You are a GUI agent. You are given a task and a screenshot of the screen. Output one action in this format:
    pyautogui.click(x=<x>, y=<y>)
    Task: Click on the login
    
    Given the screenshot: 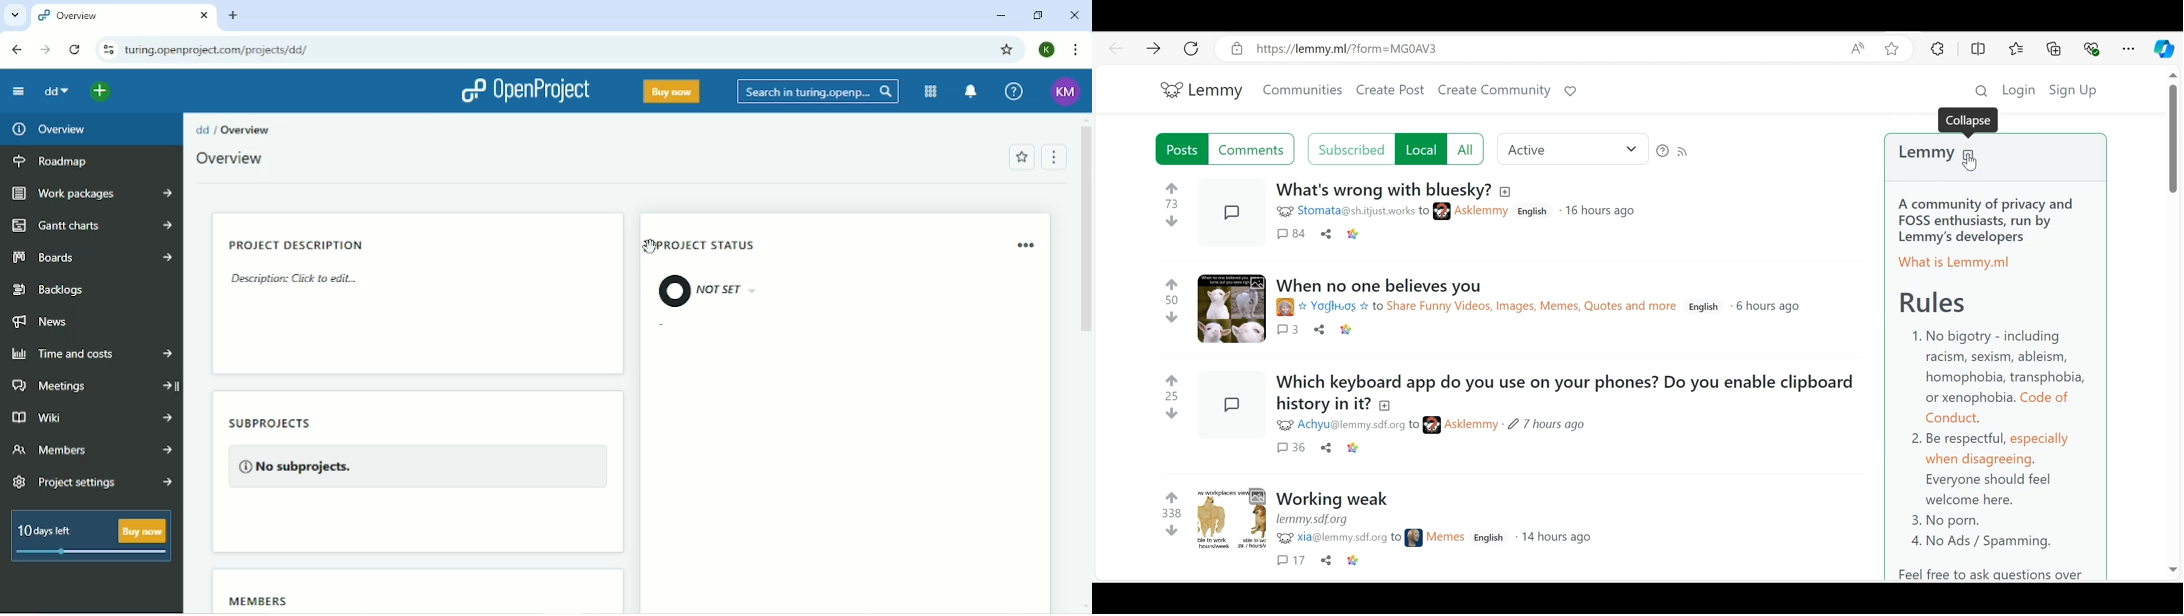 What is the action you would take?
    pyautogui.click(x=2018, y=89)
    